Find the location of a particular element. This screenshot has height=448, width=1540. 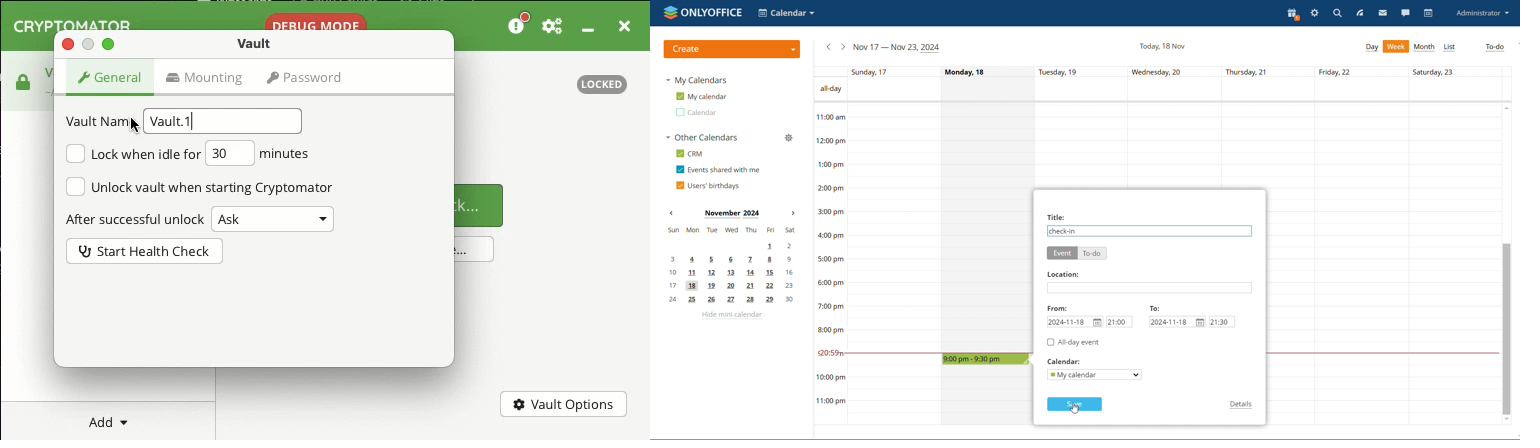

logo is located at coordinates (703, 14).